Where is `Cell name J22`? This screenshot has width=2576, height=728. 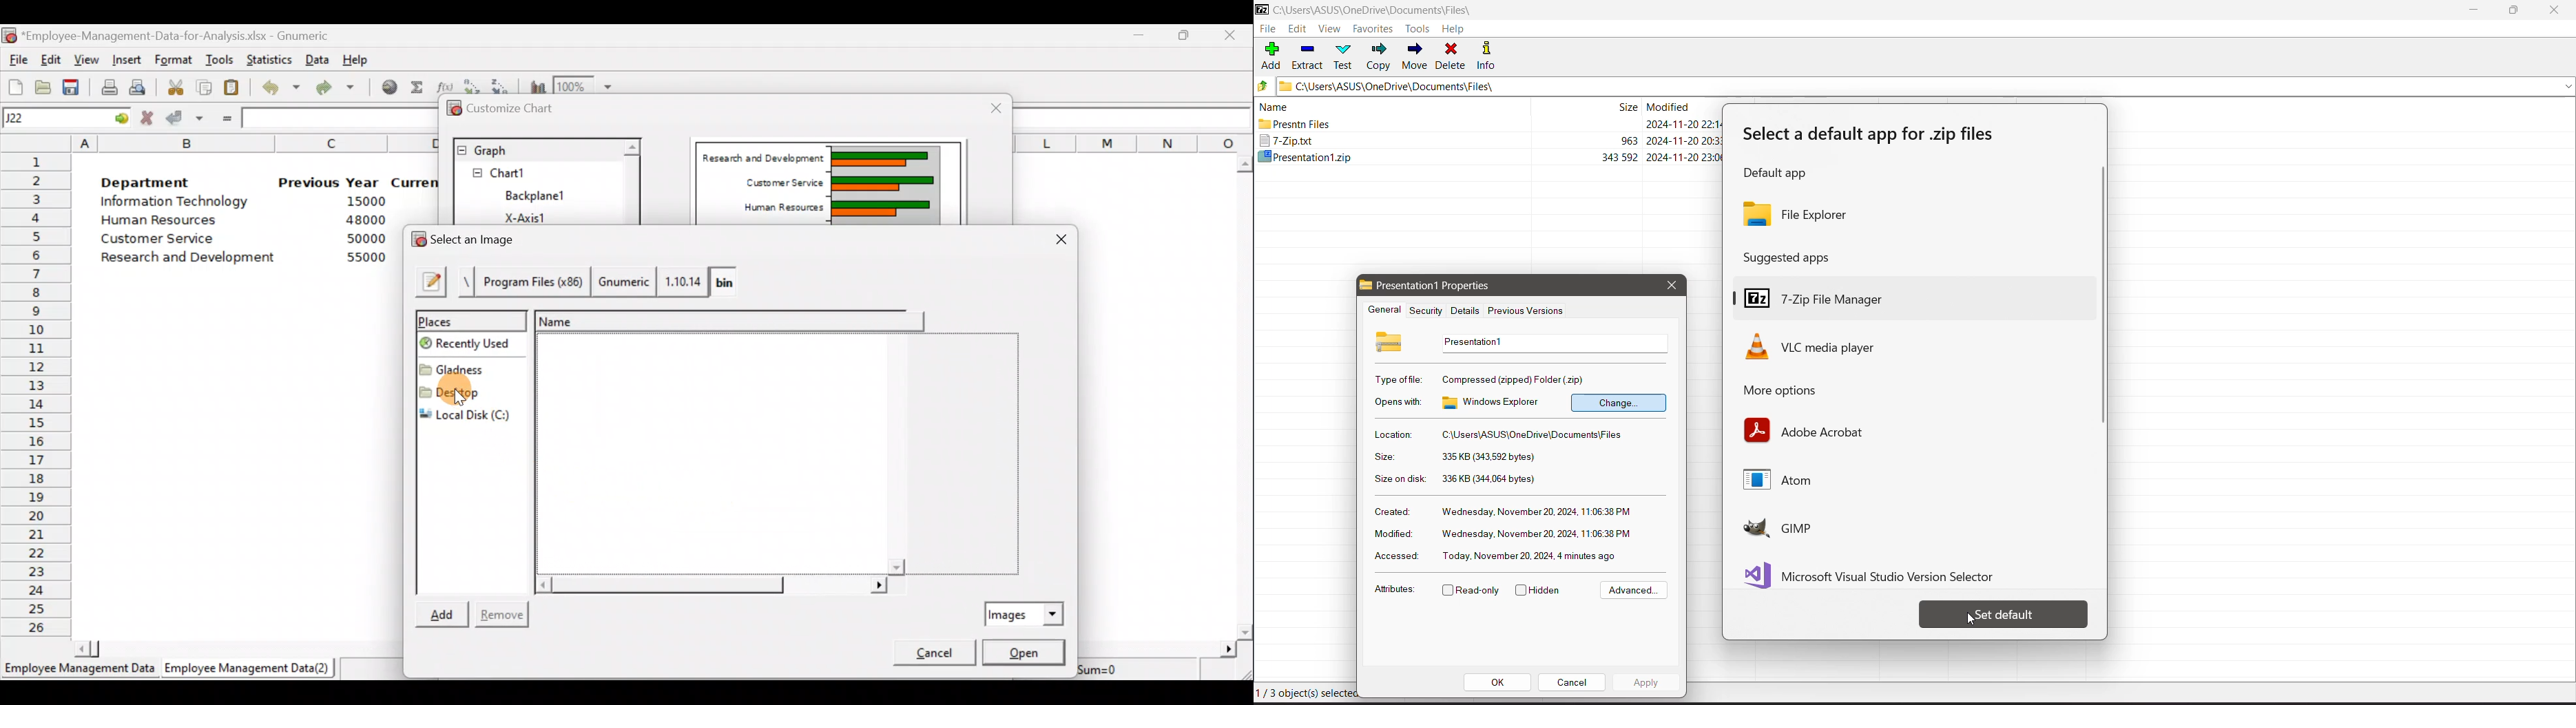 Cell name J22 is located at coordinates (50, 118).